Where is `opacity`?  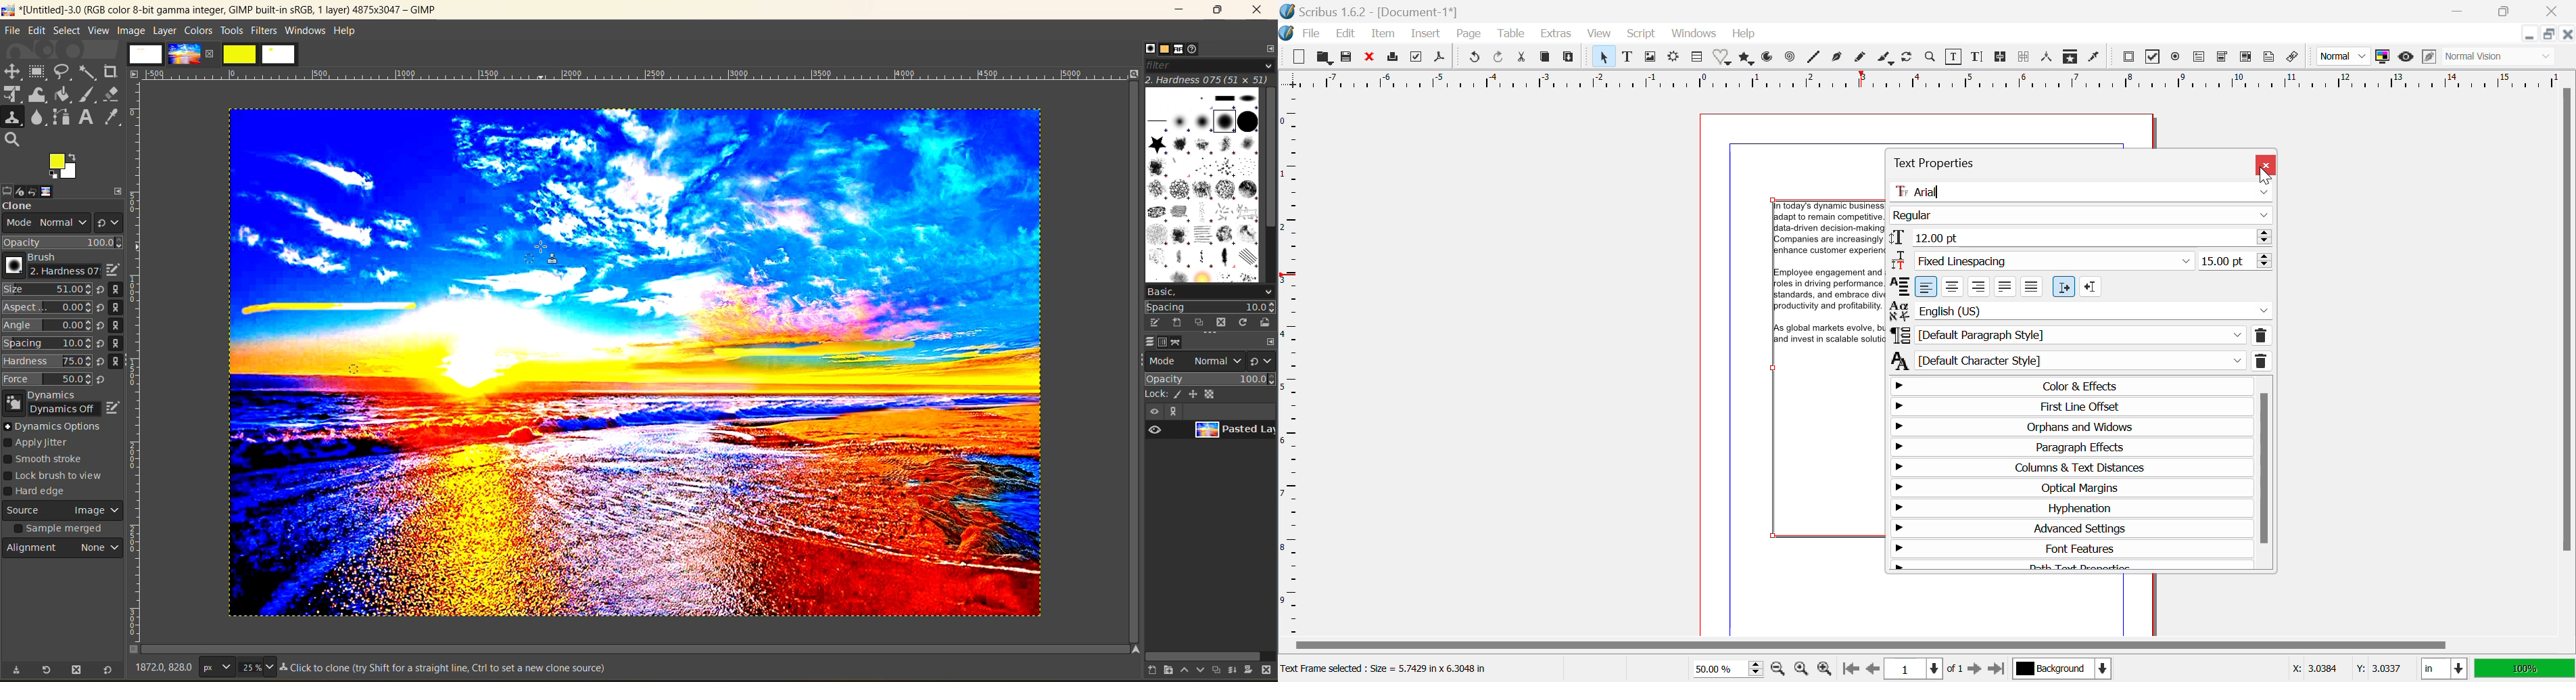 opacity is located at coordinates (1209, 378).